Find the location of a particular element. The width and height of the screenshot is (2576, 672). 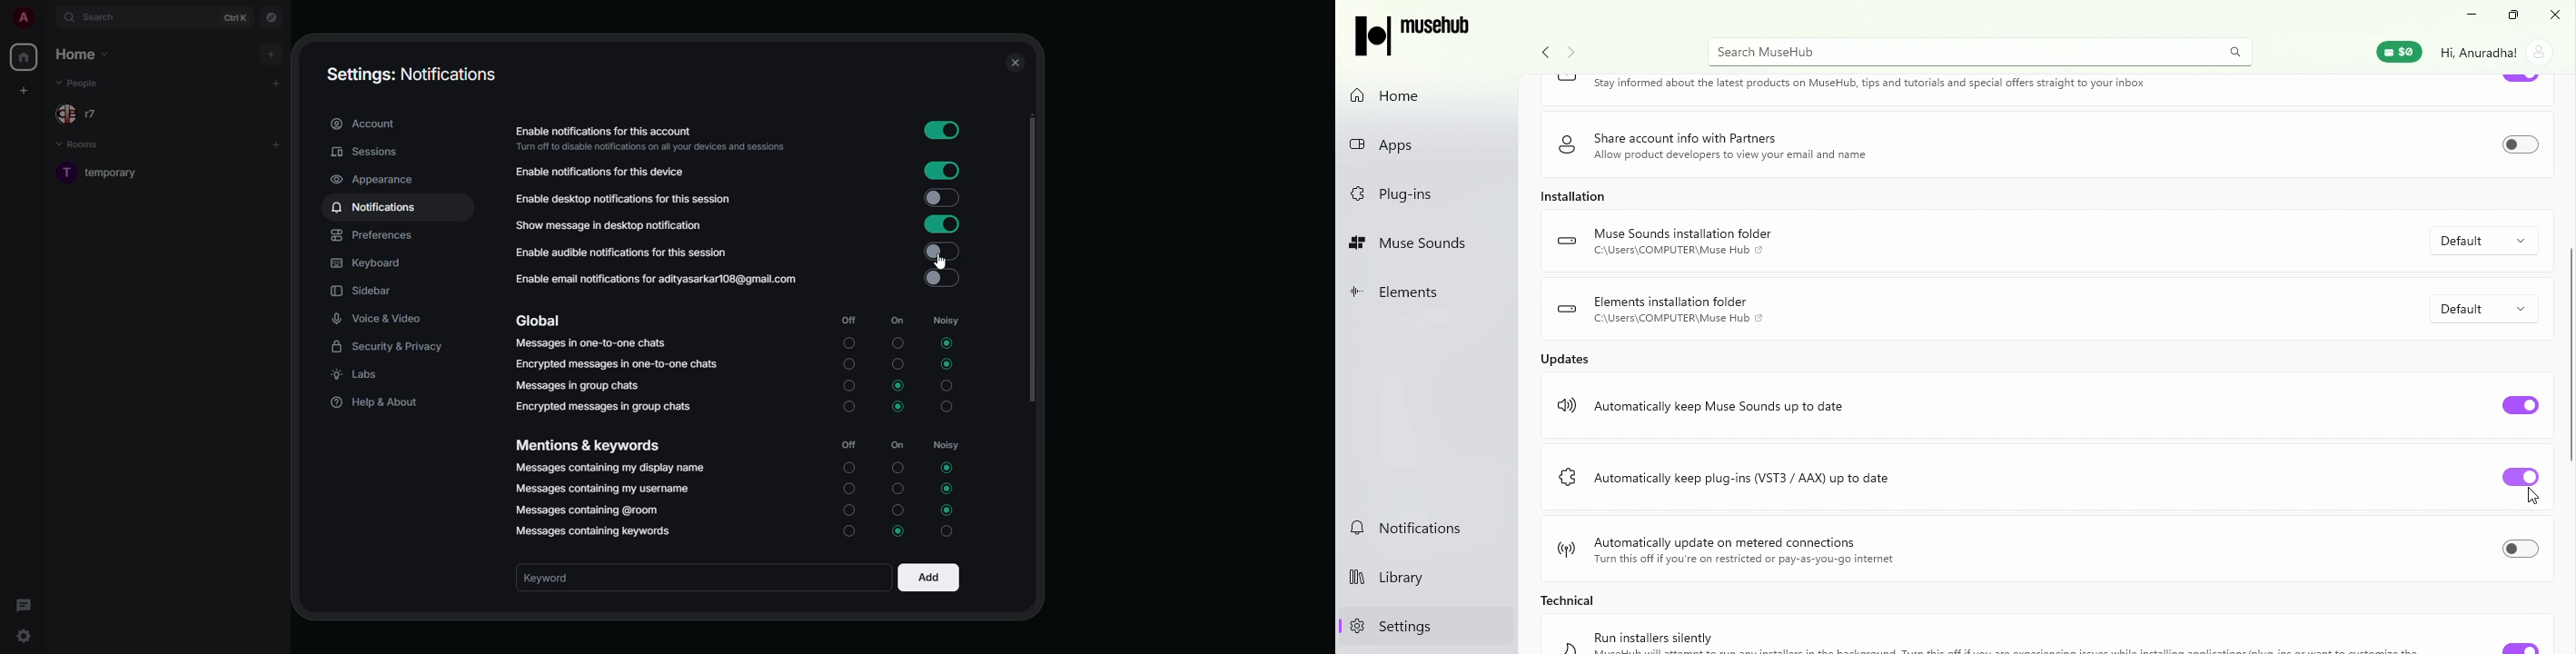

Toggle is located at coordinates (2520, 405).